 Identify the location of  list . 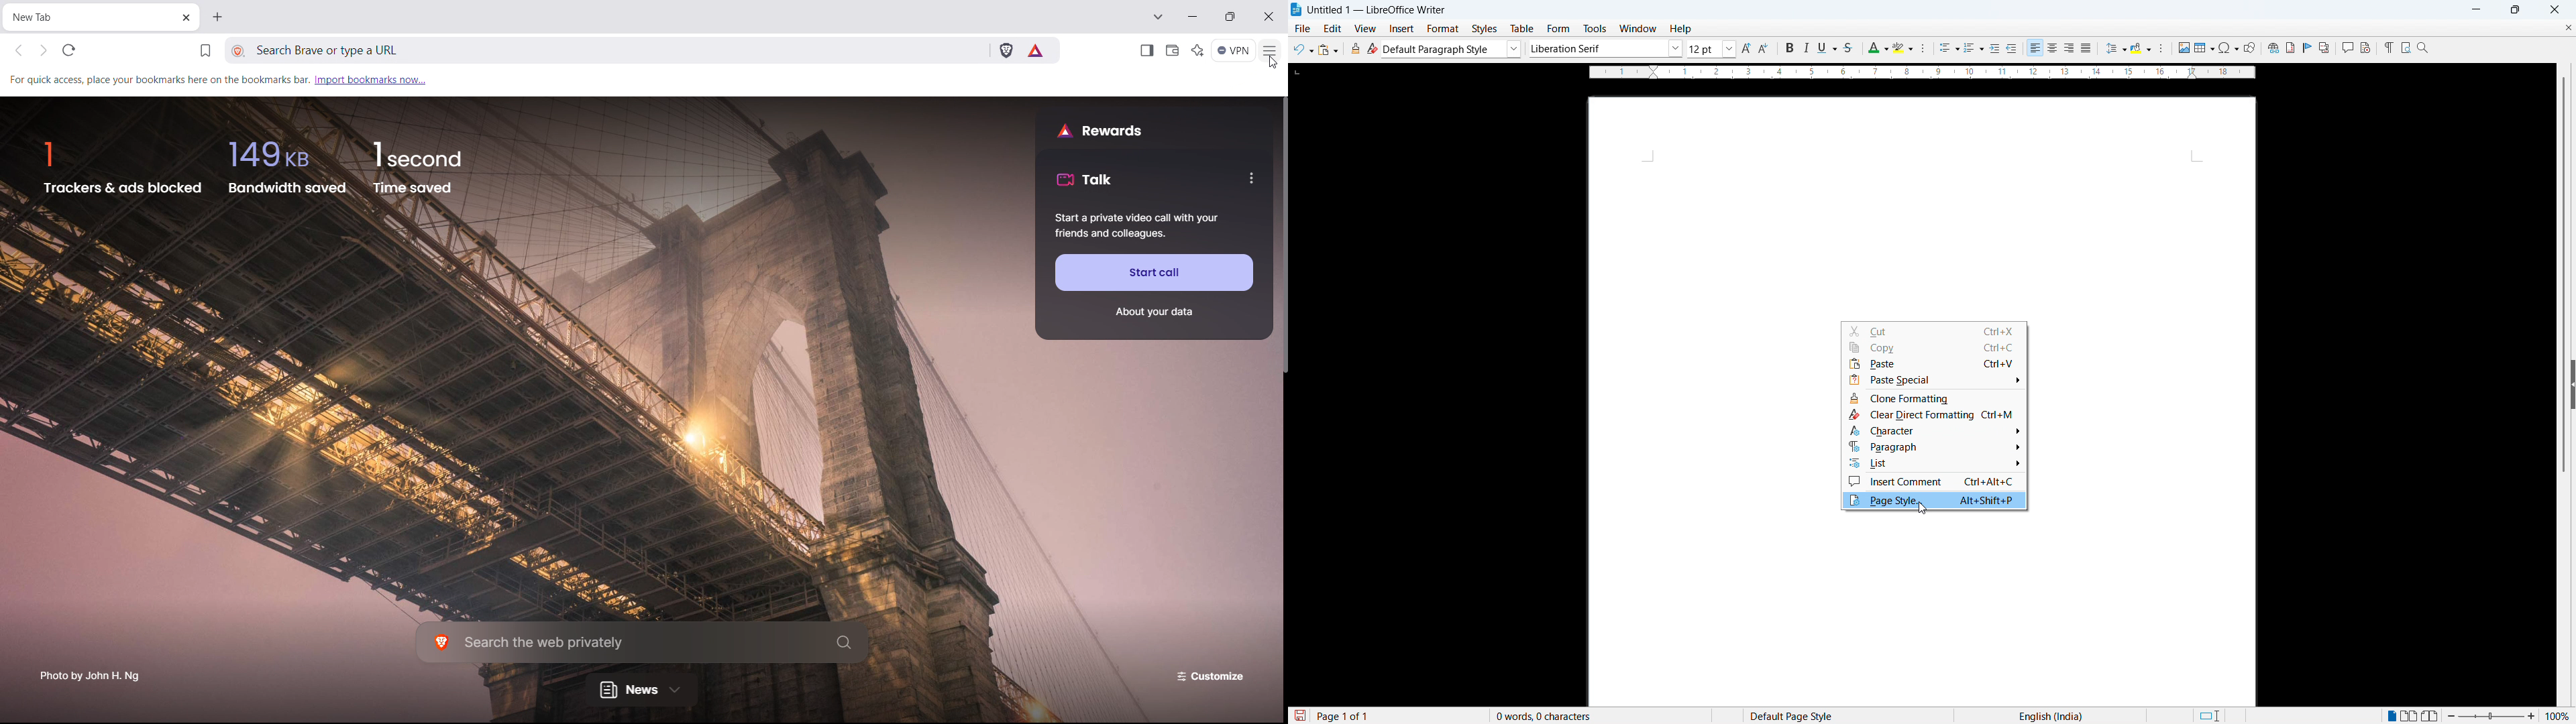
(1934, 464).